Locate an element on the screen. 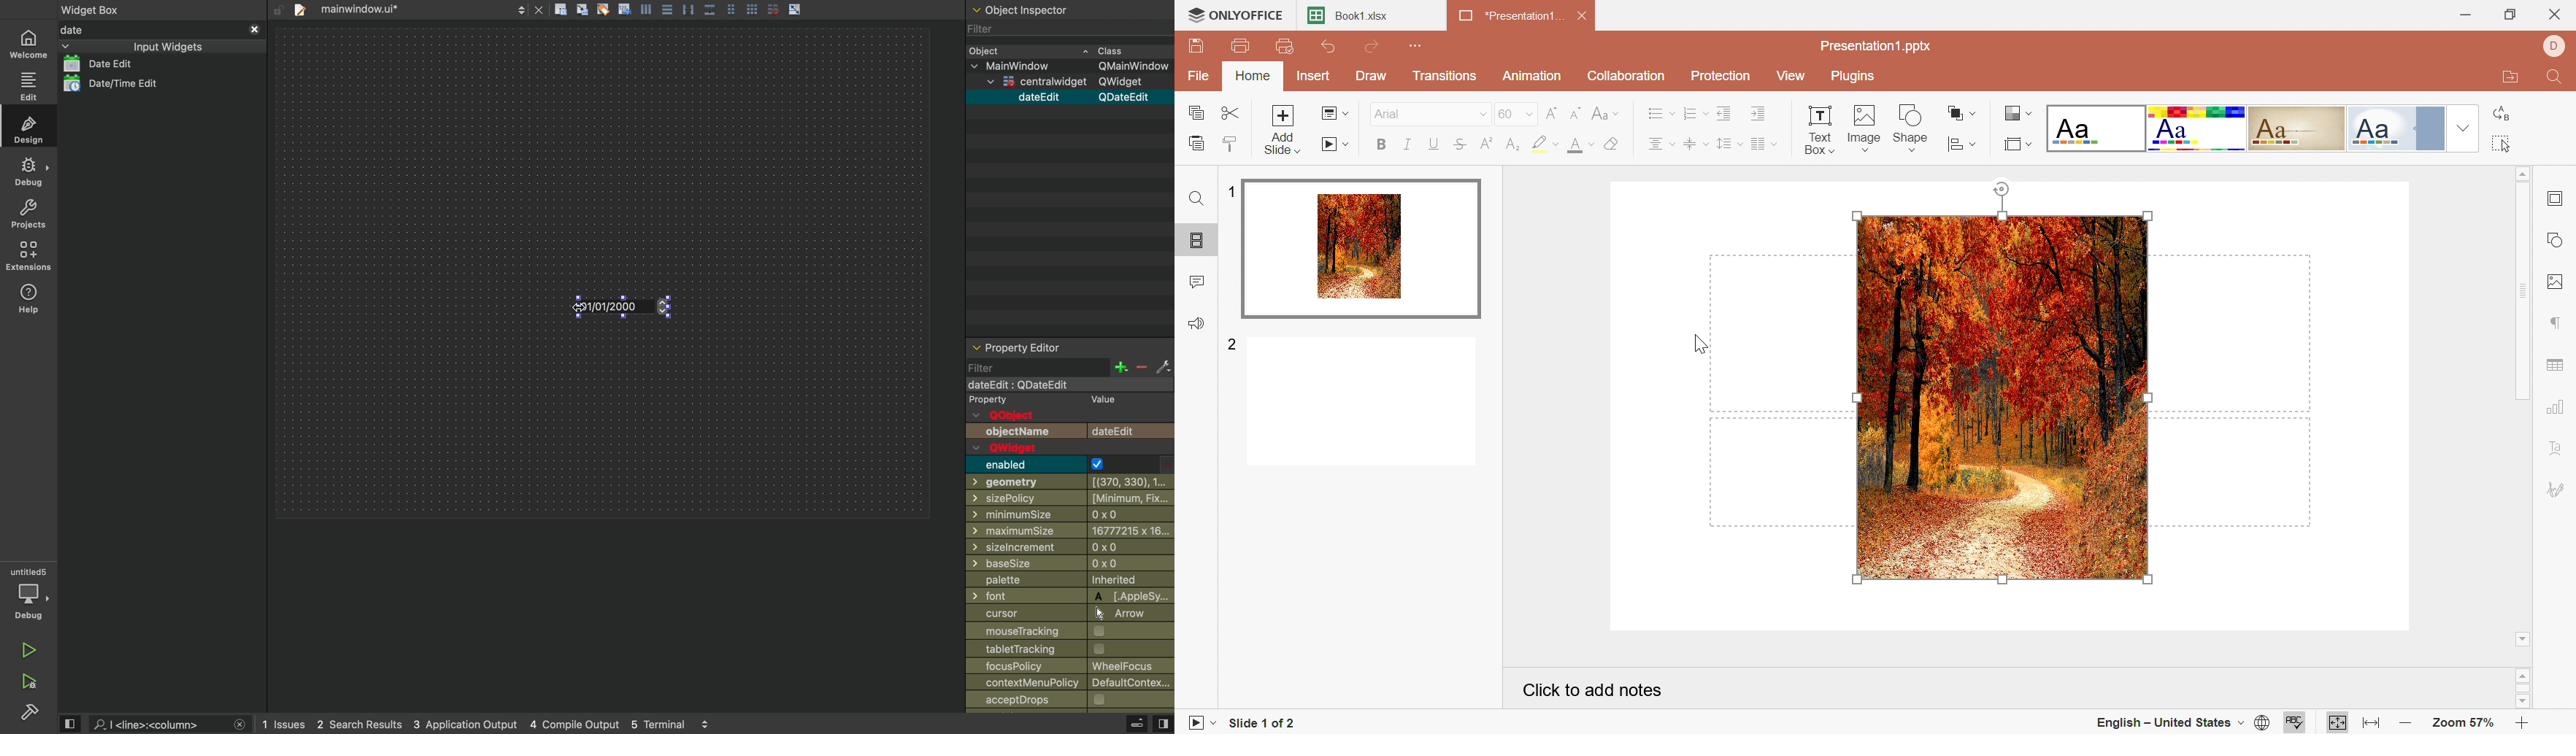  Zoom out is located at coordinates (2403, 725).